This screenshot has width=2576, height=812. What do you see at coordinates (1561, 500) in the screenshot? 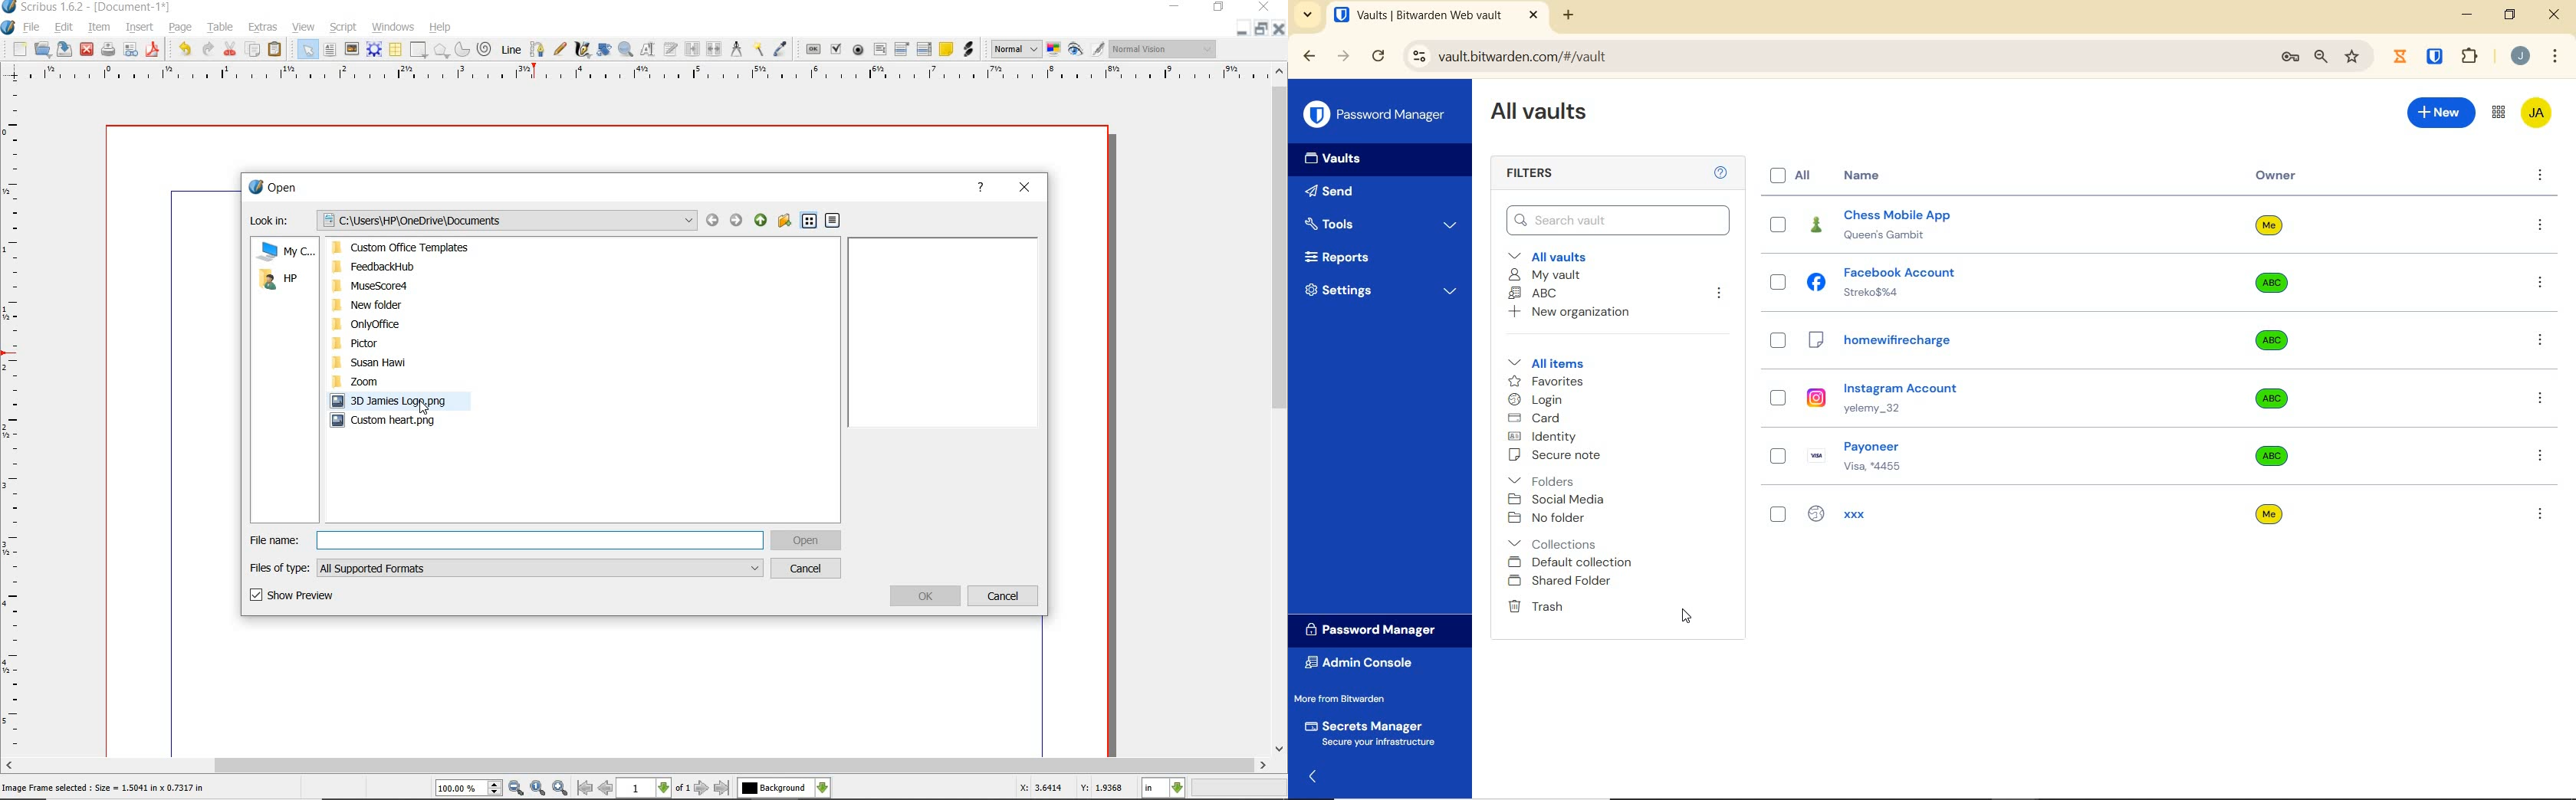
I see `social media` at bounding box center [1561, 500].